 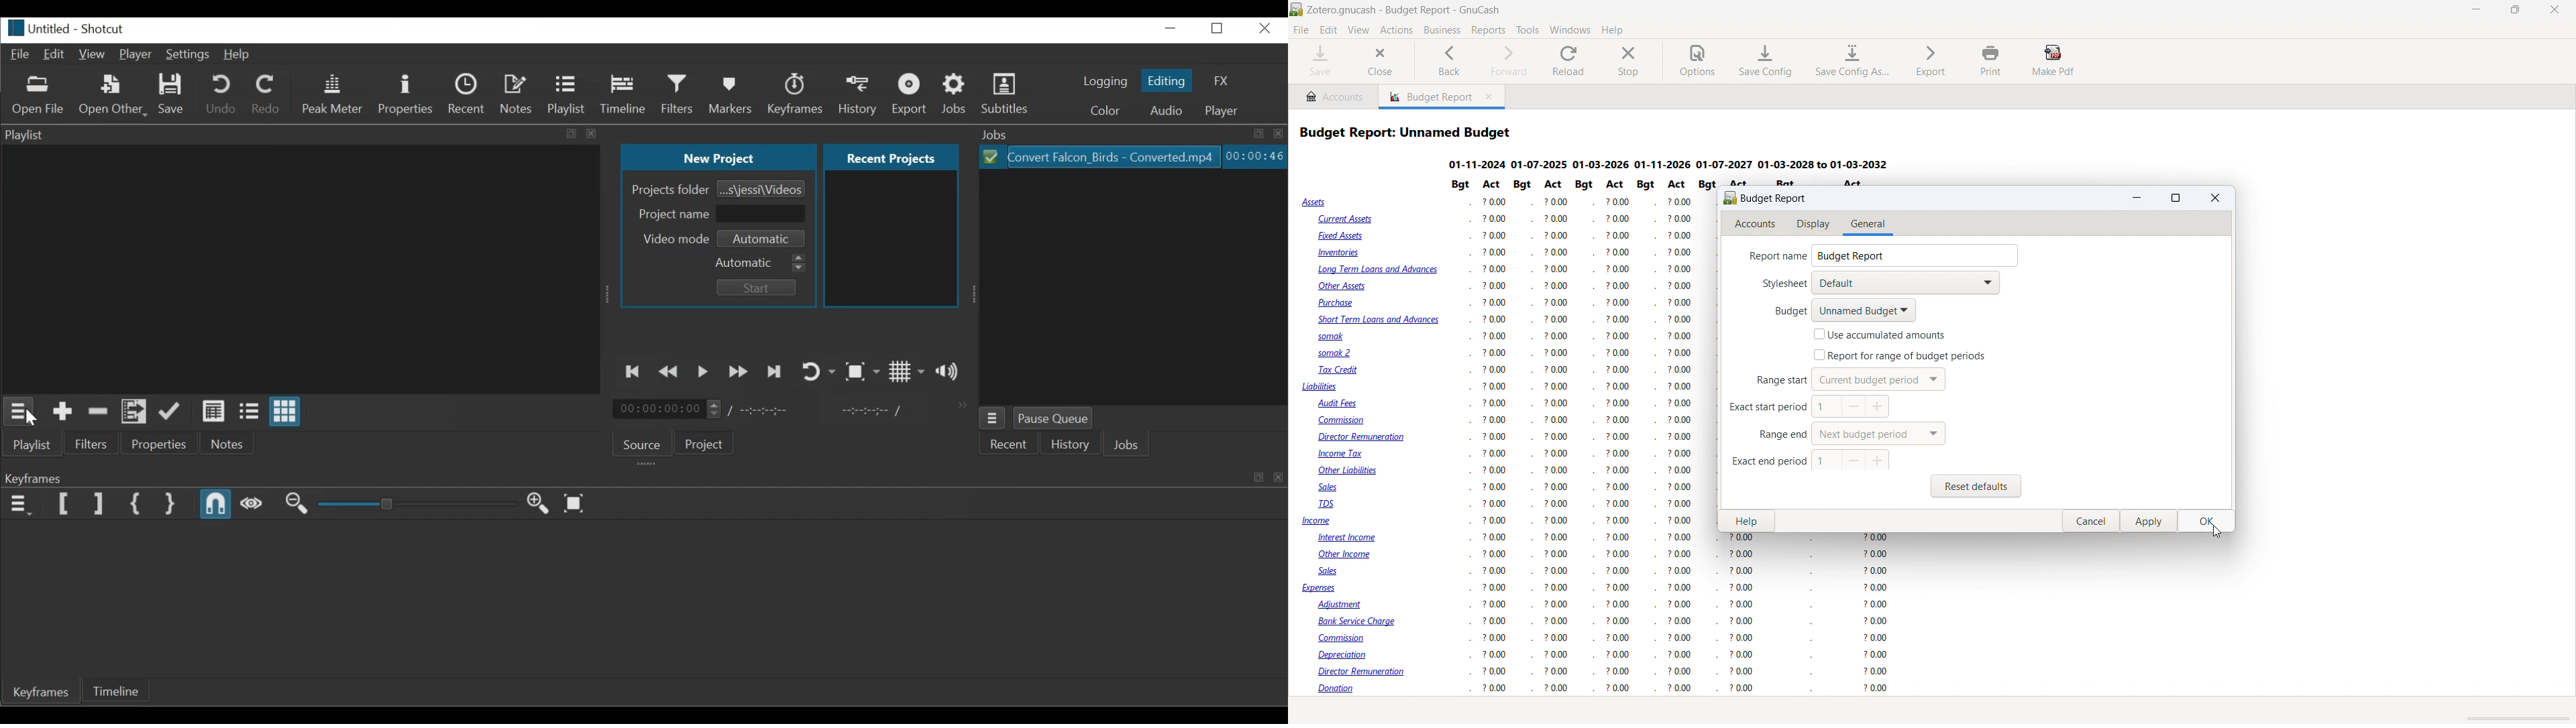 I want to click on minimize, so click(x=1170, y=28).